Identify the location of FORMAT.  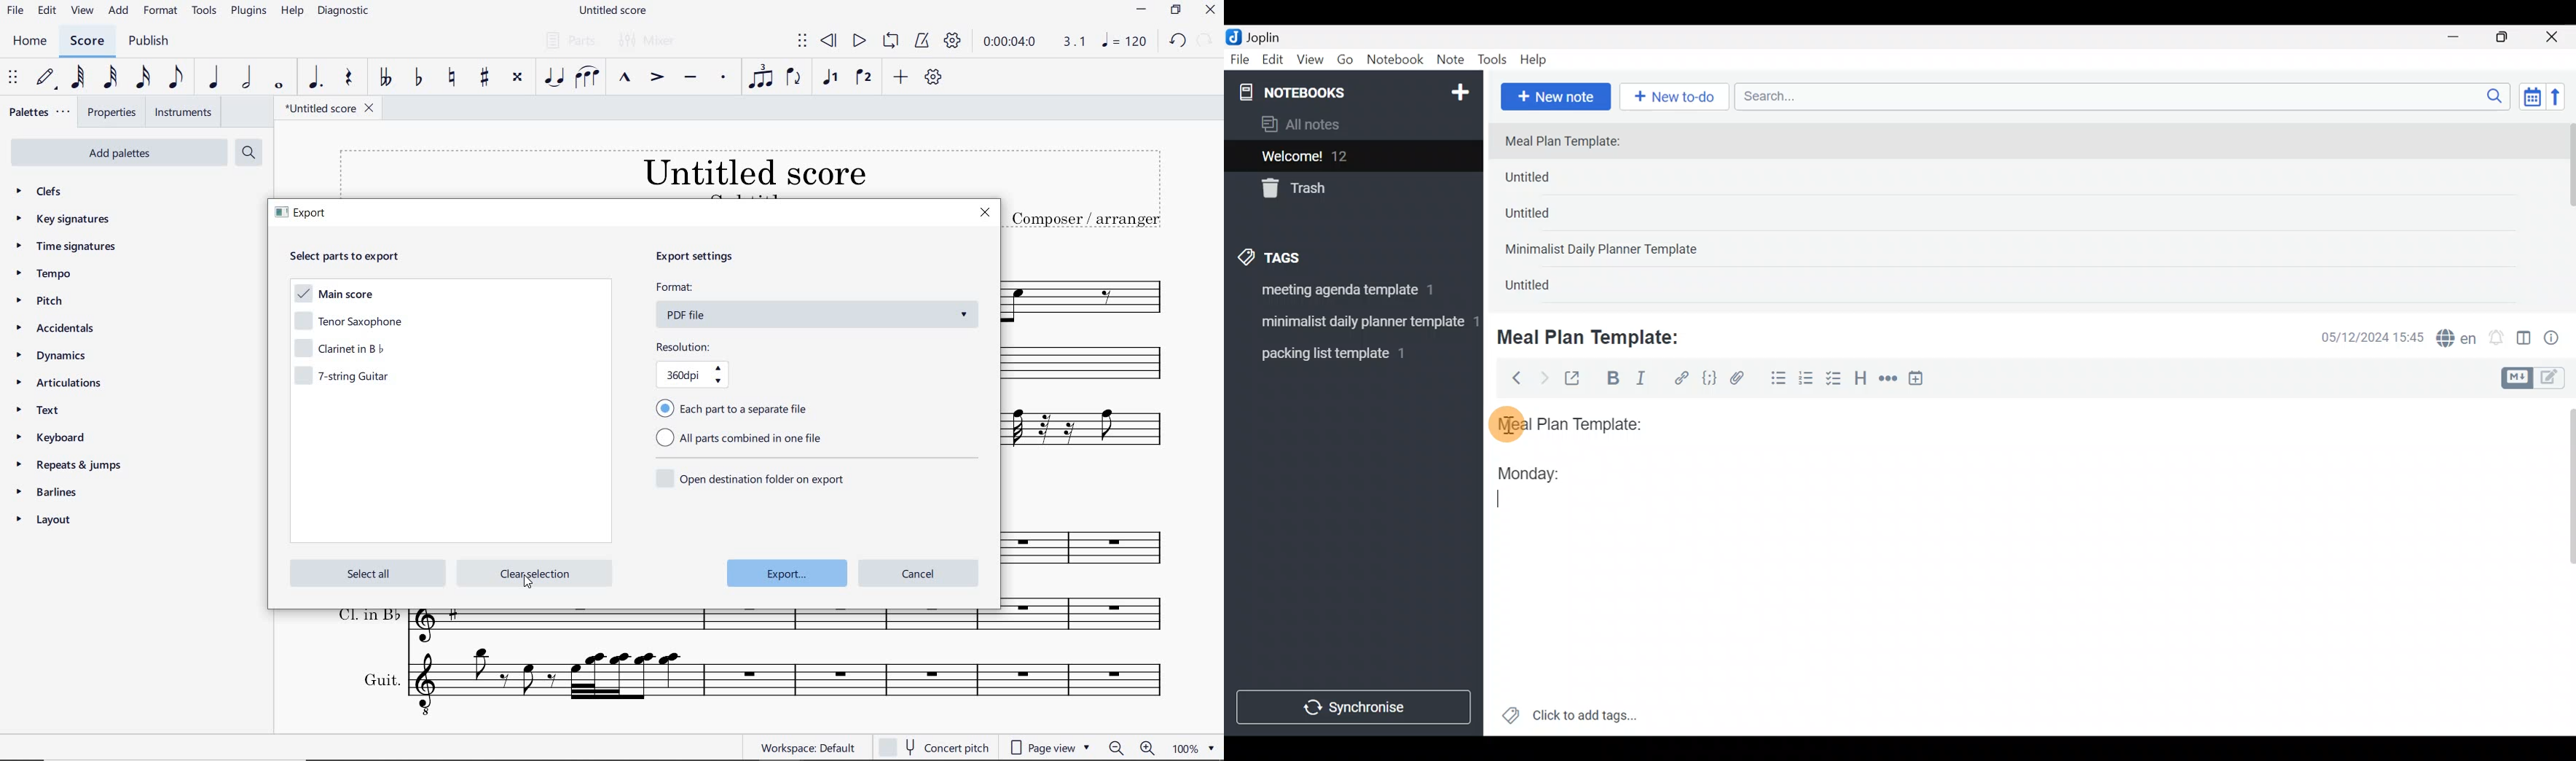
(161, 11).